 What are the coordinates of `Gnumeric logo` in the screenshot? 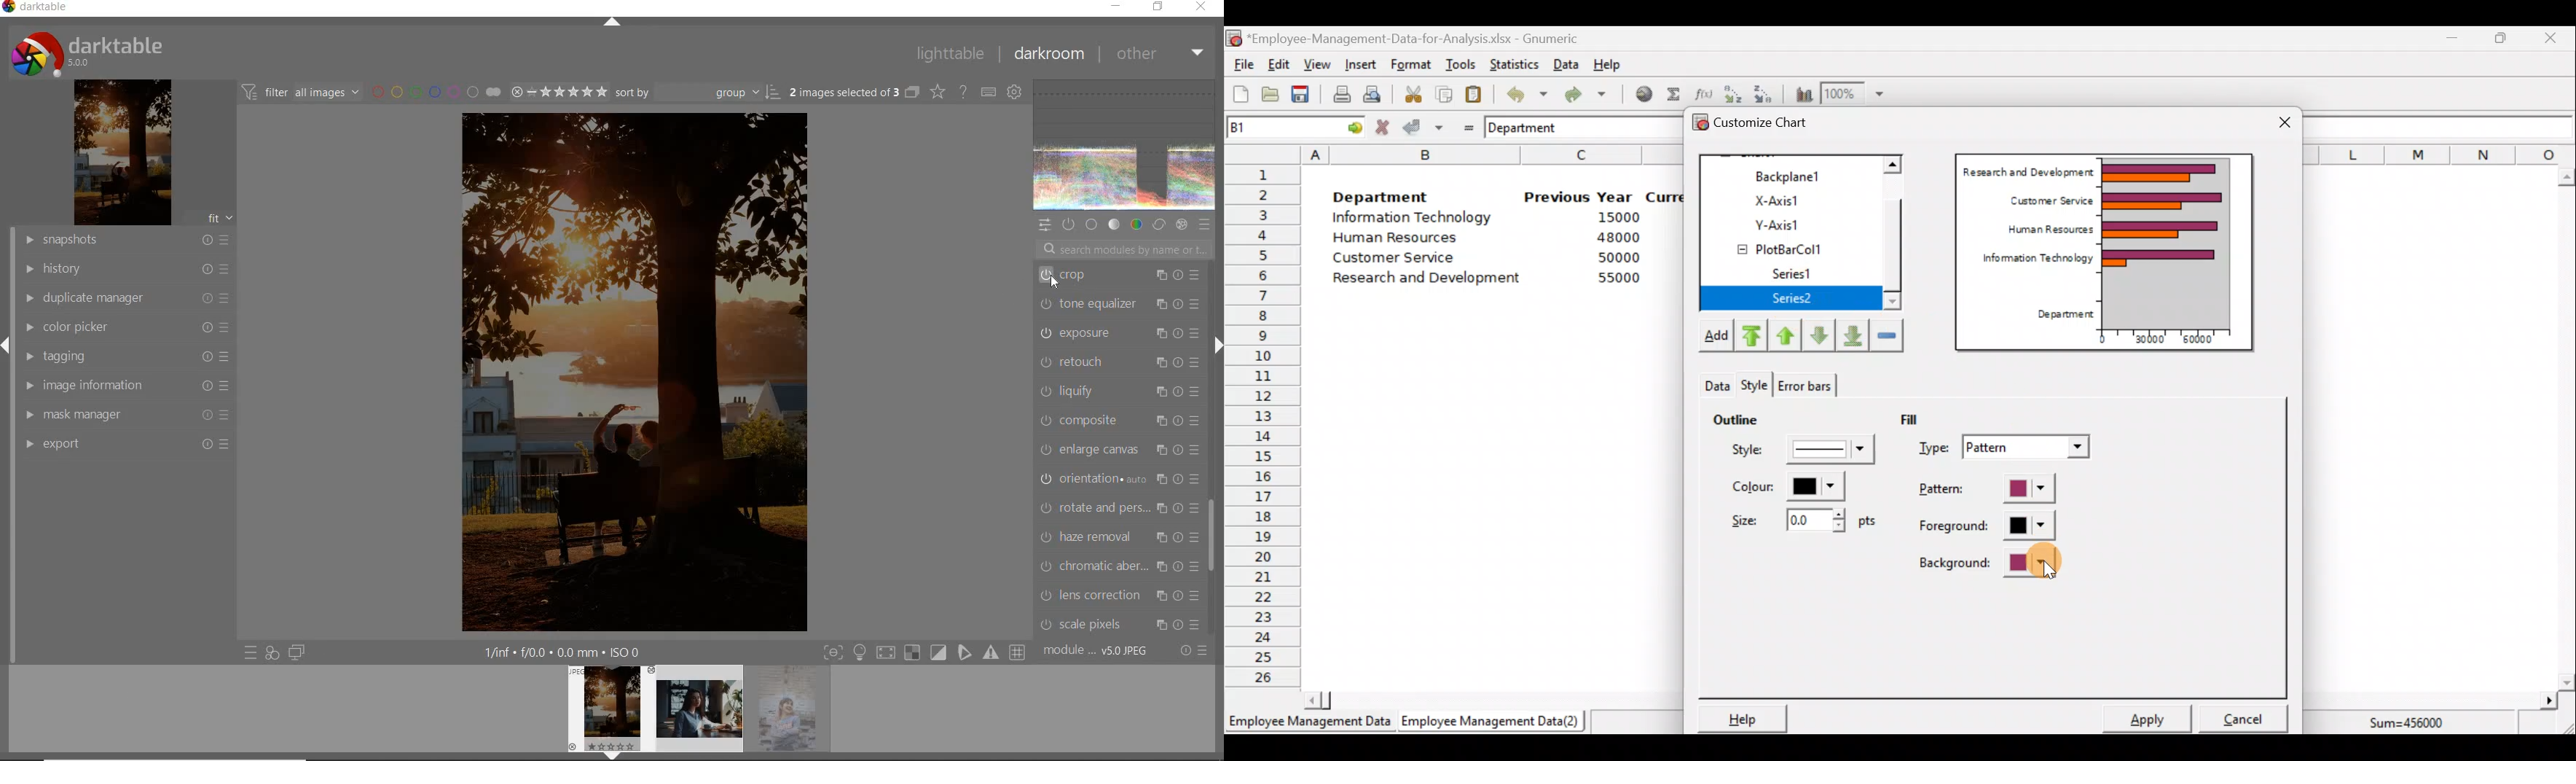 It's located at (1234, 39).